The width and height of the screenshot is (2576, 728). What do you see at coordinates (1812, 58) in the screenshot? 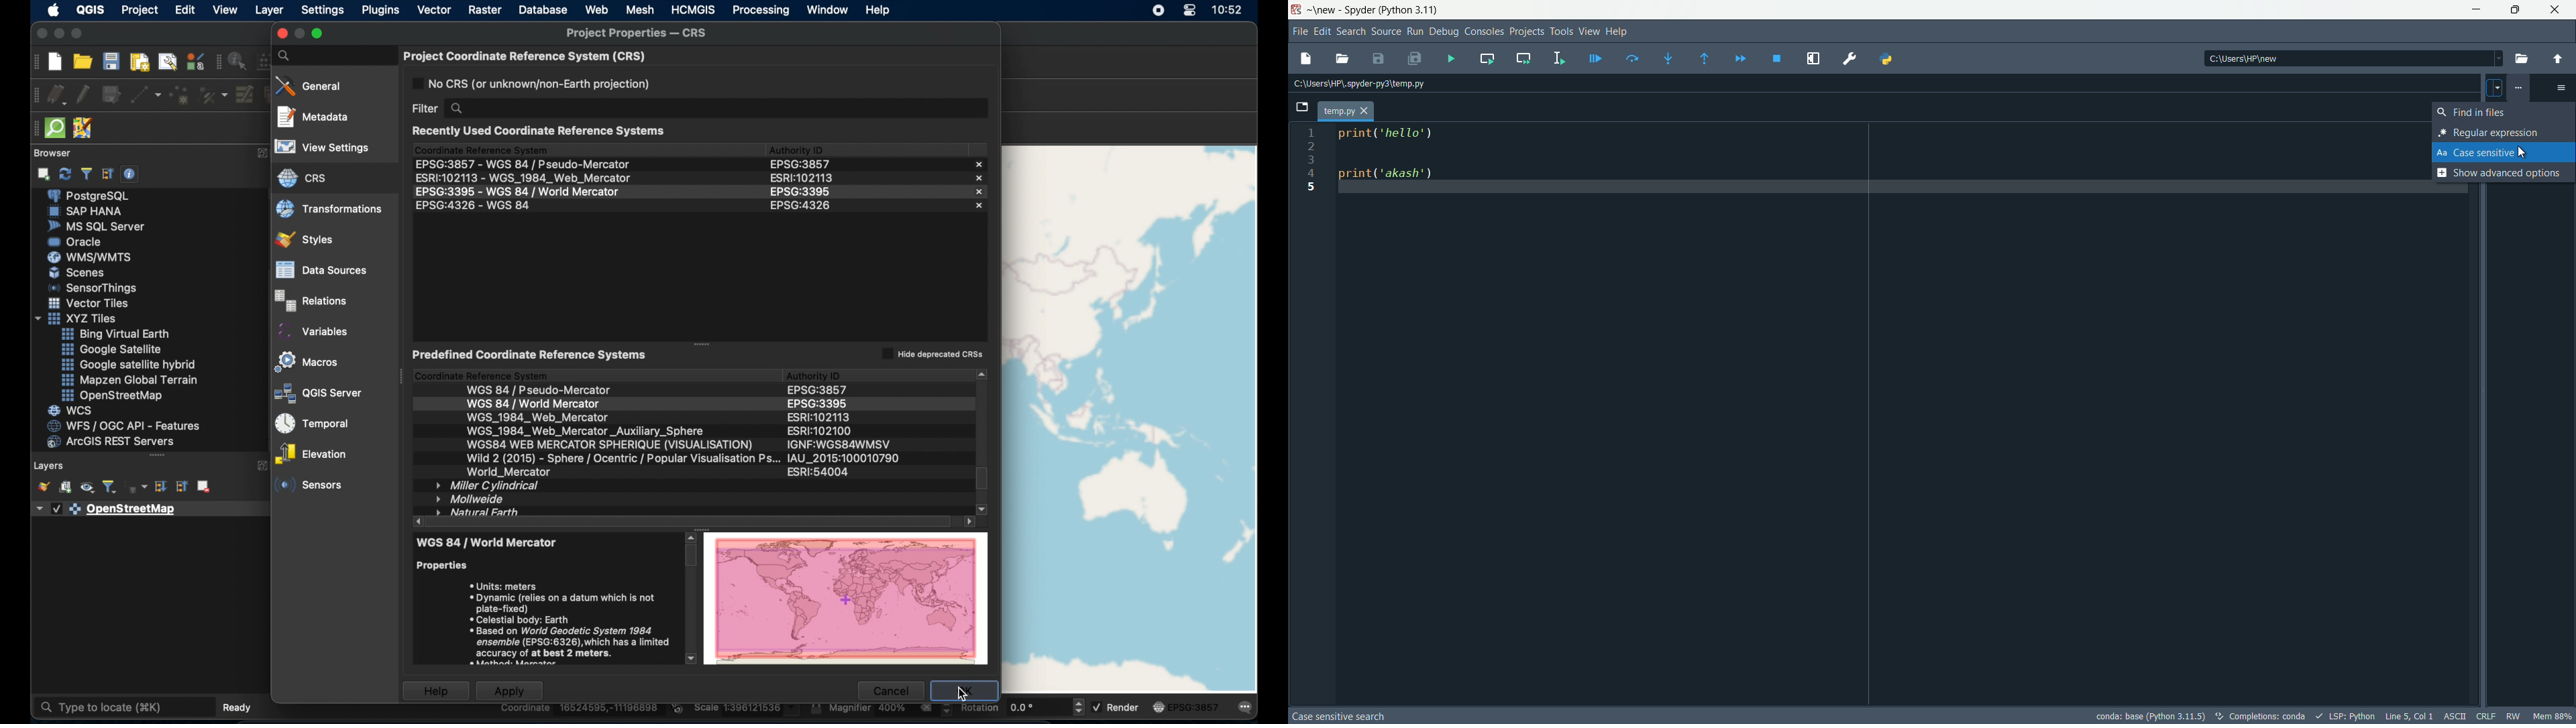
I see `maximize current pane` at bounding box center [1812, 58].